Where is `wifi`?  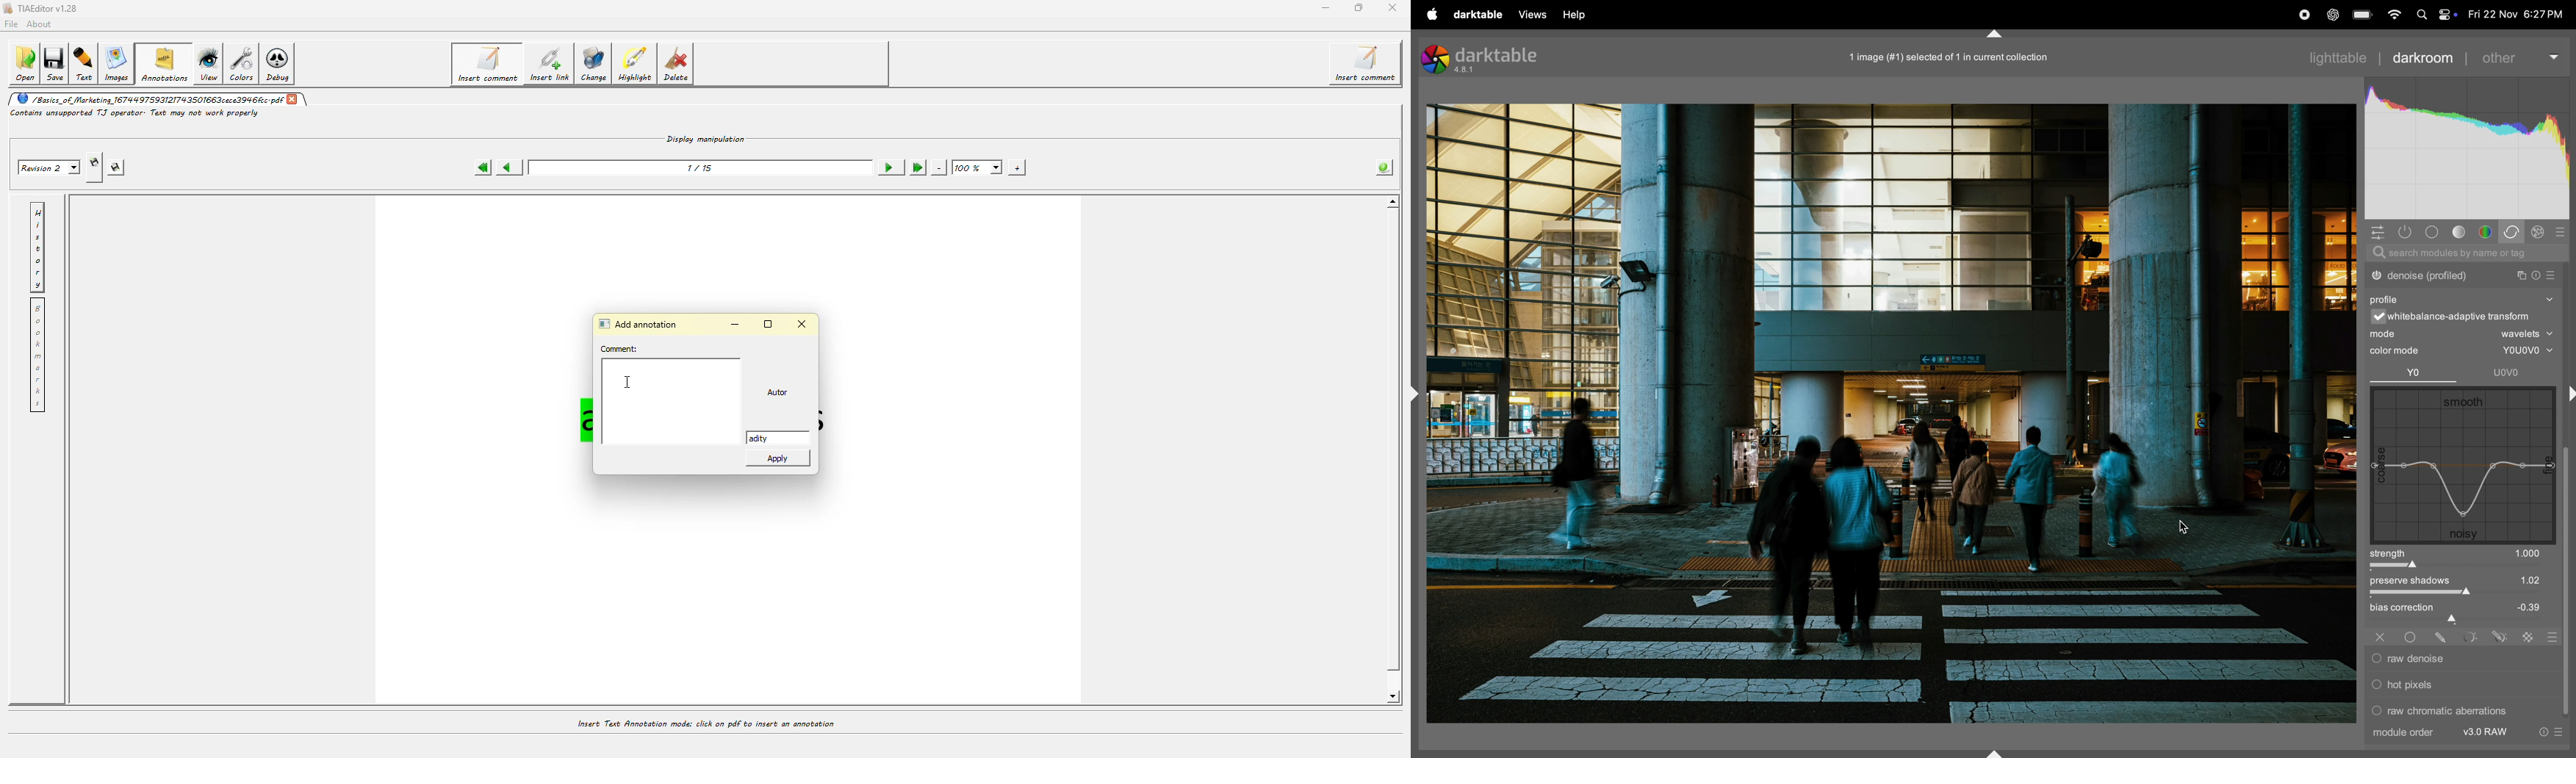
wifi is located at coordinates (2394, 15).